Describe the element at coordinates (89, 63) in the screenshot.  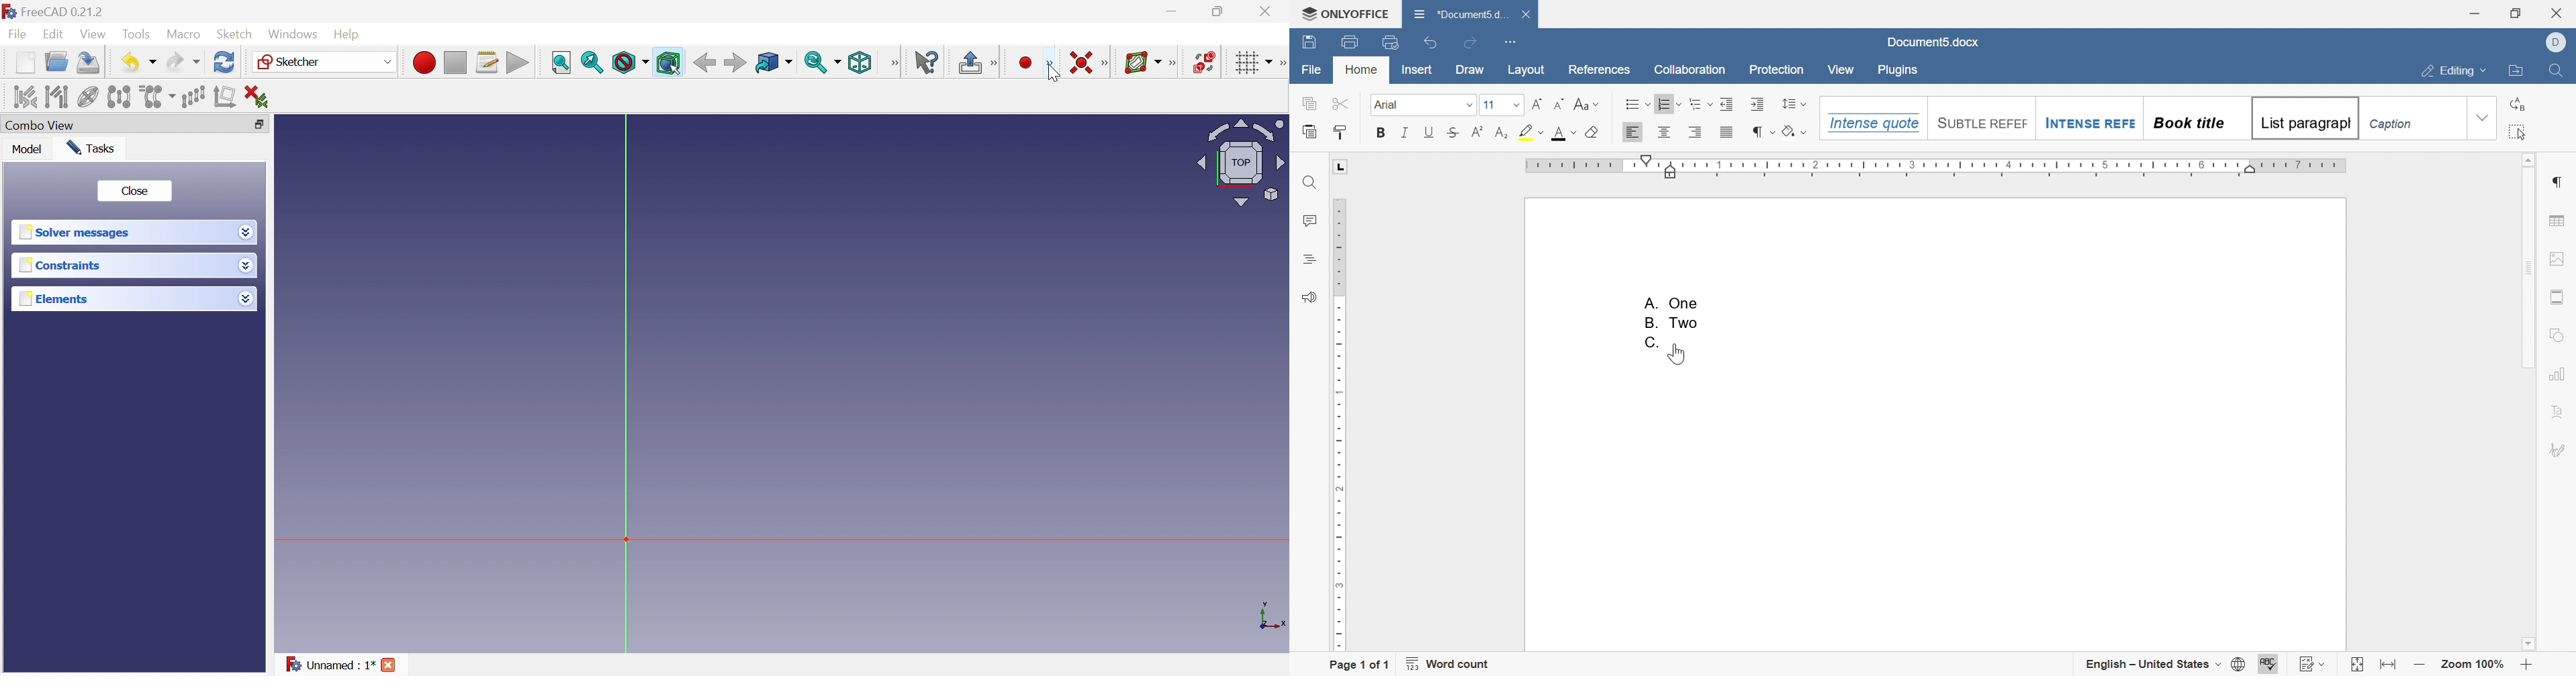
I see `Save` at that location.